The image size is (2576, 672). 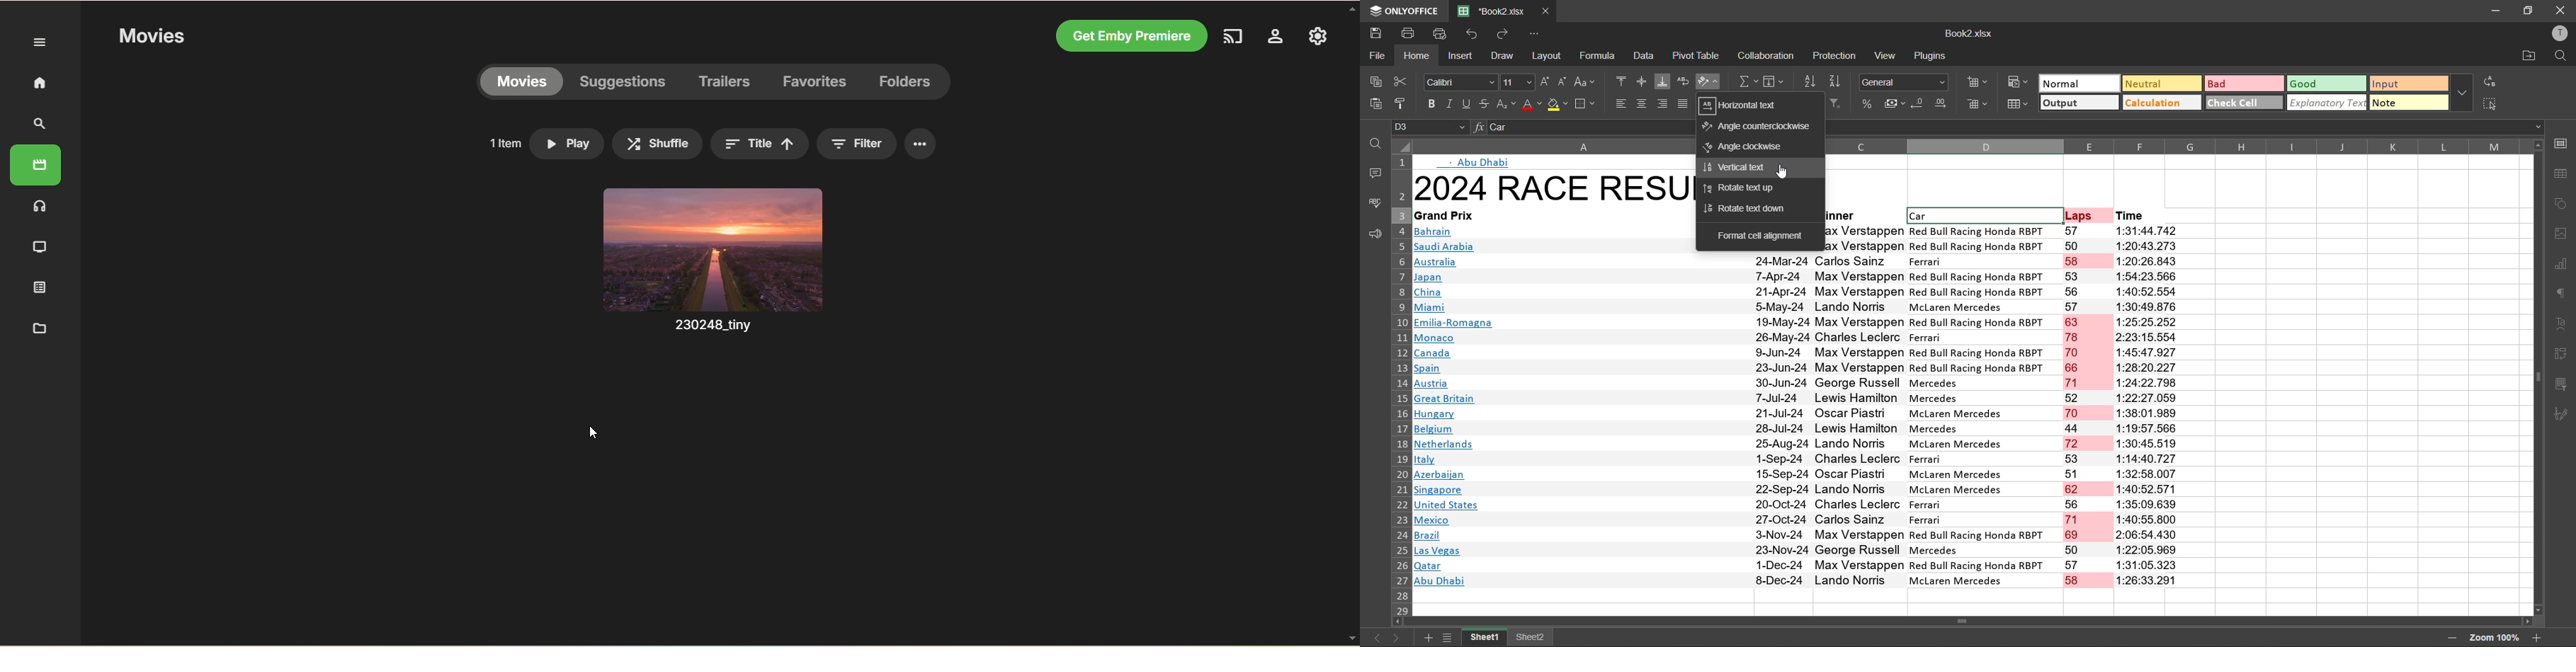 What do you see at coordinates (1374, 173) in the screenshot?
I see `comments` at bounding box center [1374, 173].